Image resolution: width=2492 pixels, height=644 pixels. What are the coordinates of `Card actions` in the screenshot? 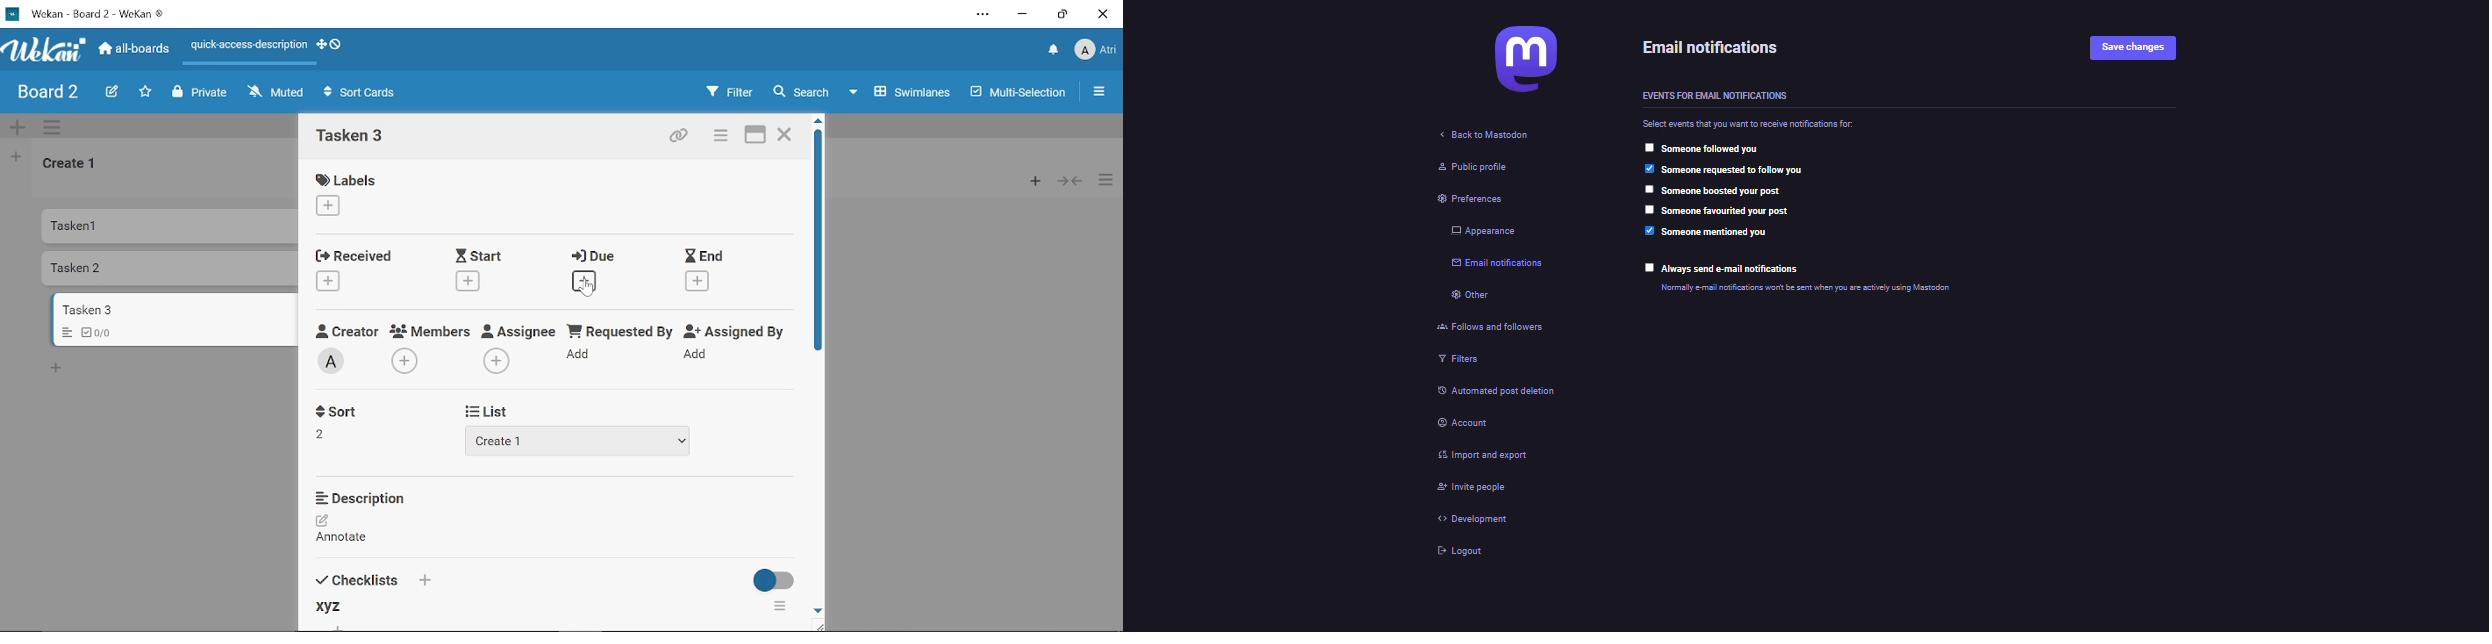 It's located at (723, 138).